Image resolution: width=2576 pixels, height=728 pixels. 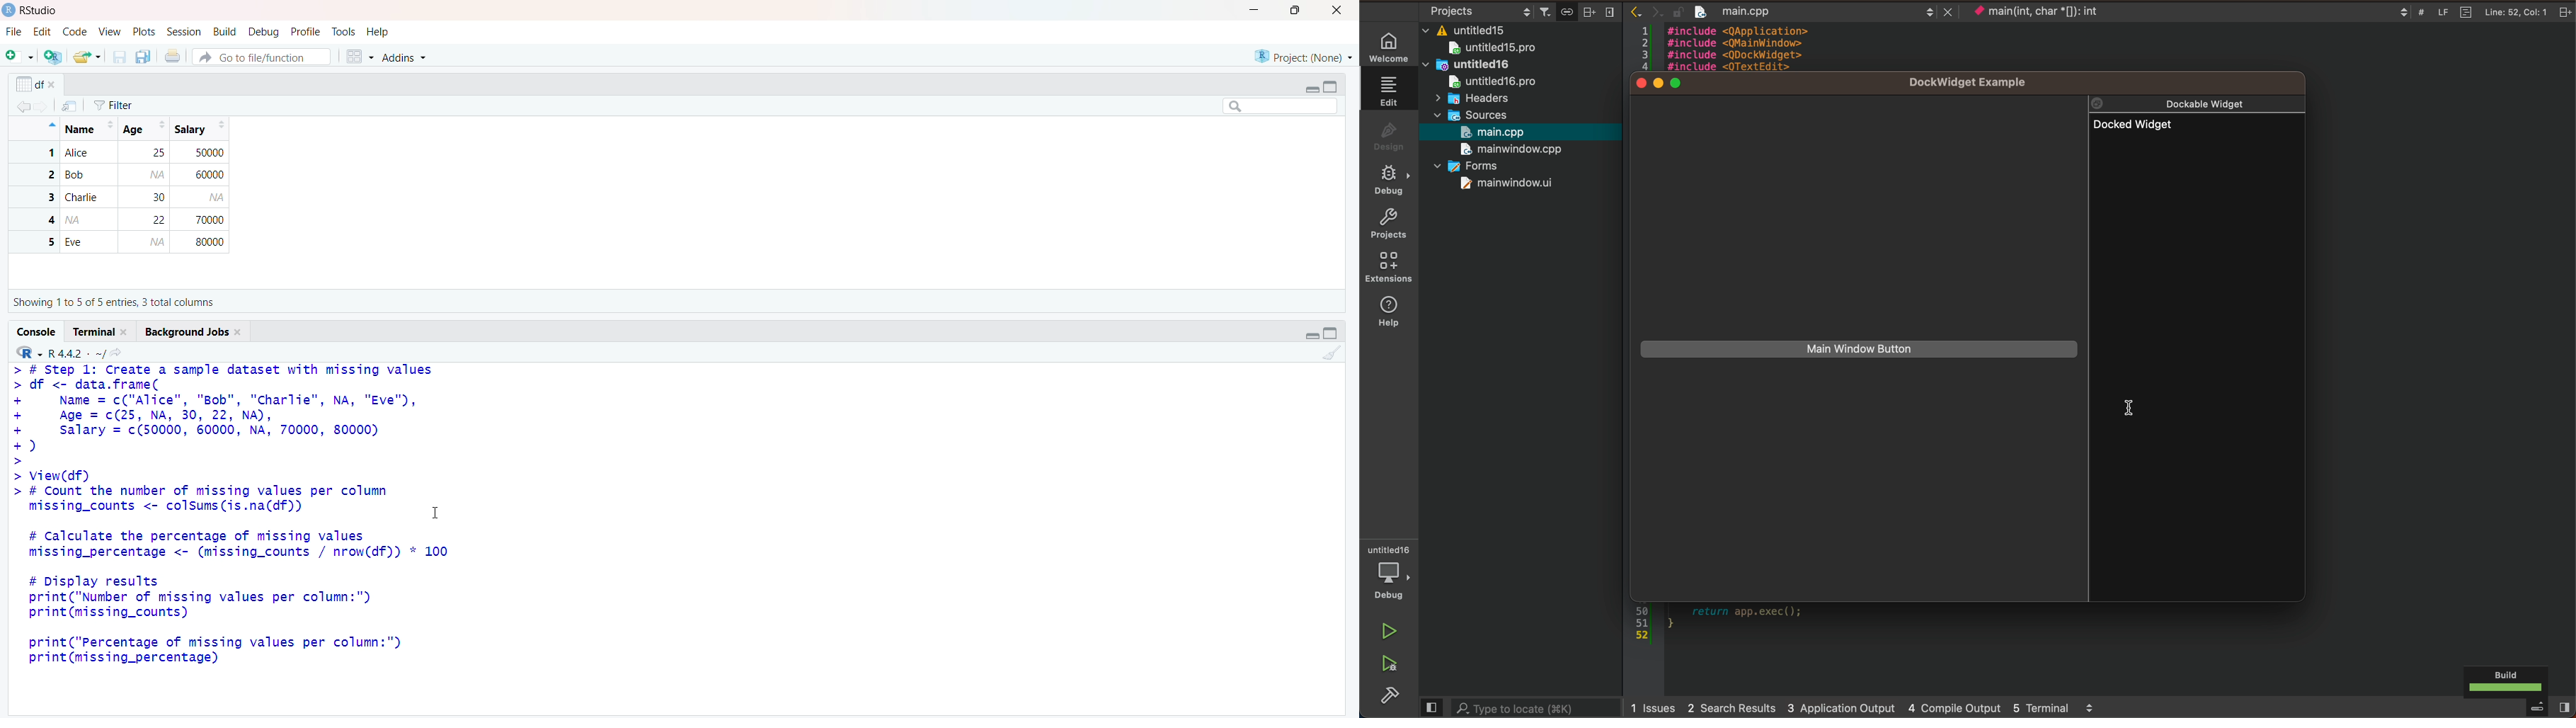 What do you see at coordinates (359, 57) in the screenshot?
I see `Workspace panes` at bounding box center [359, 57].